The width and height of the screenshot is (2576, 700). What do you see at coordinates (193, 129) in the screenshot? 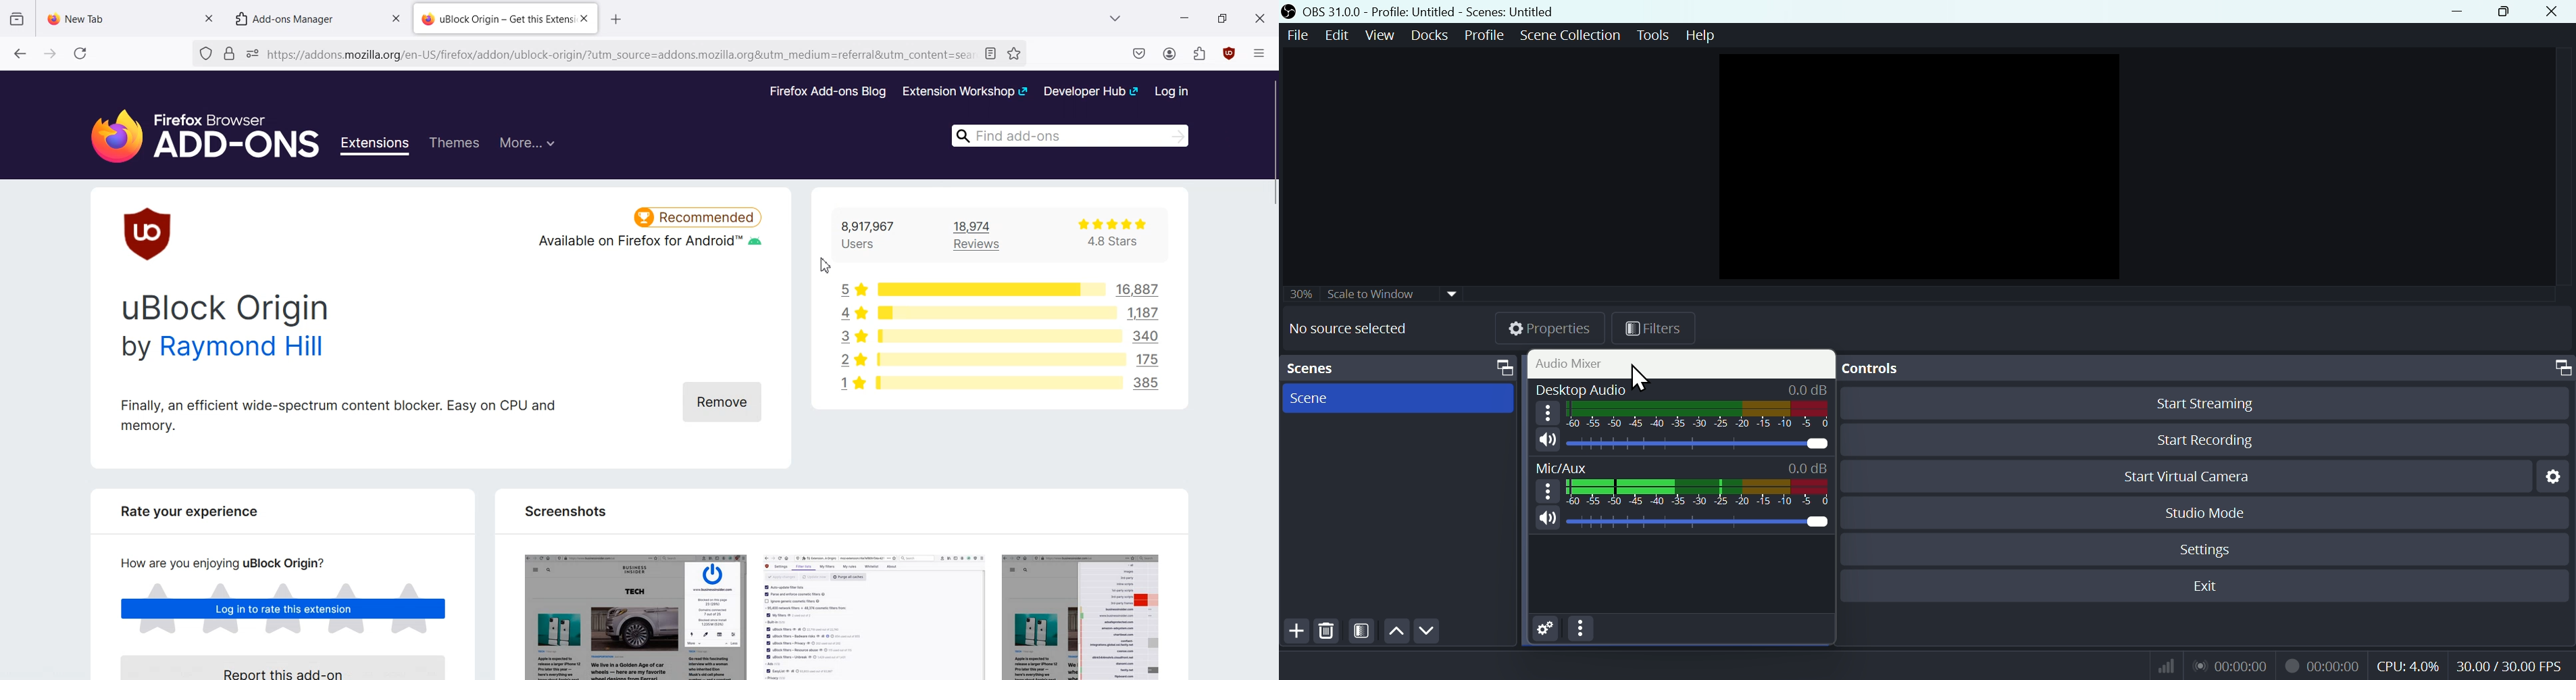
I see `Firefox Browser Add-Ons` at bounding box center [193, 129].